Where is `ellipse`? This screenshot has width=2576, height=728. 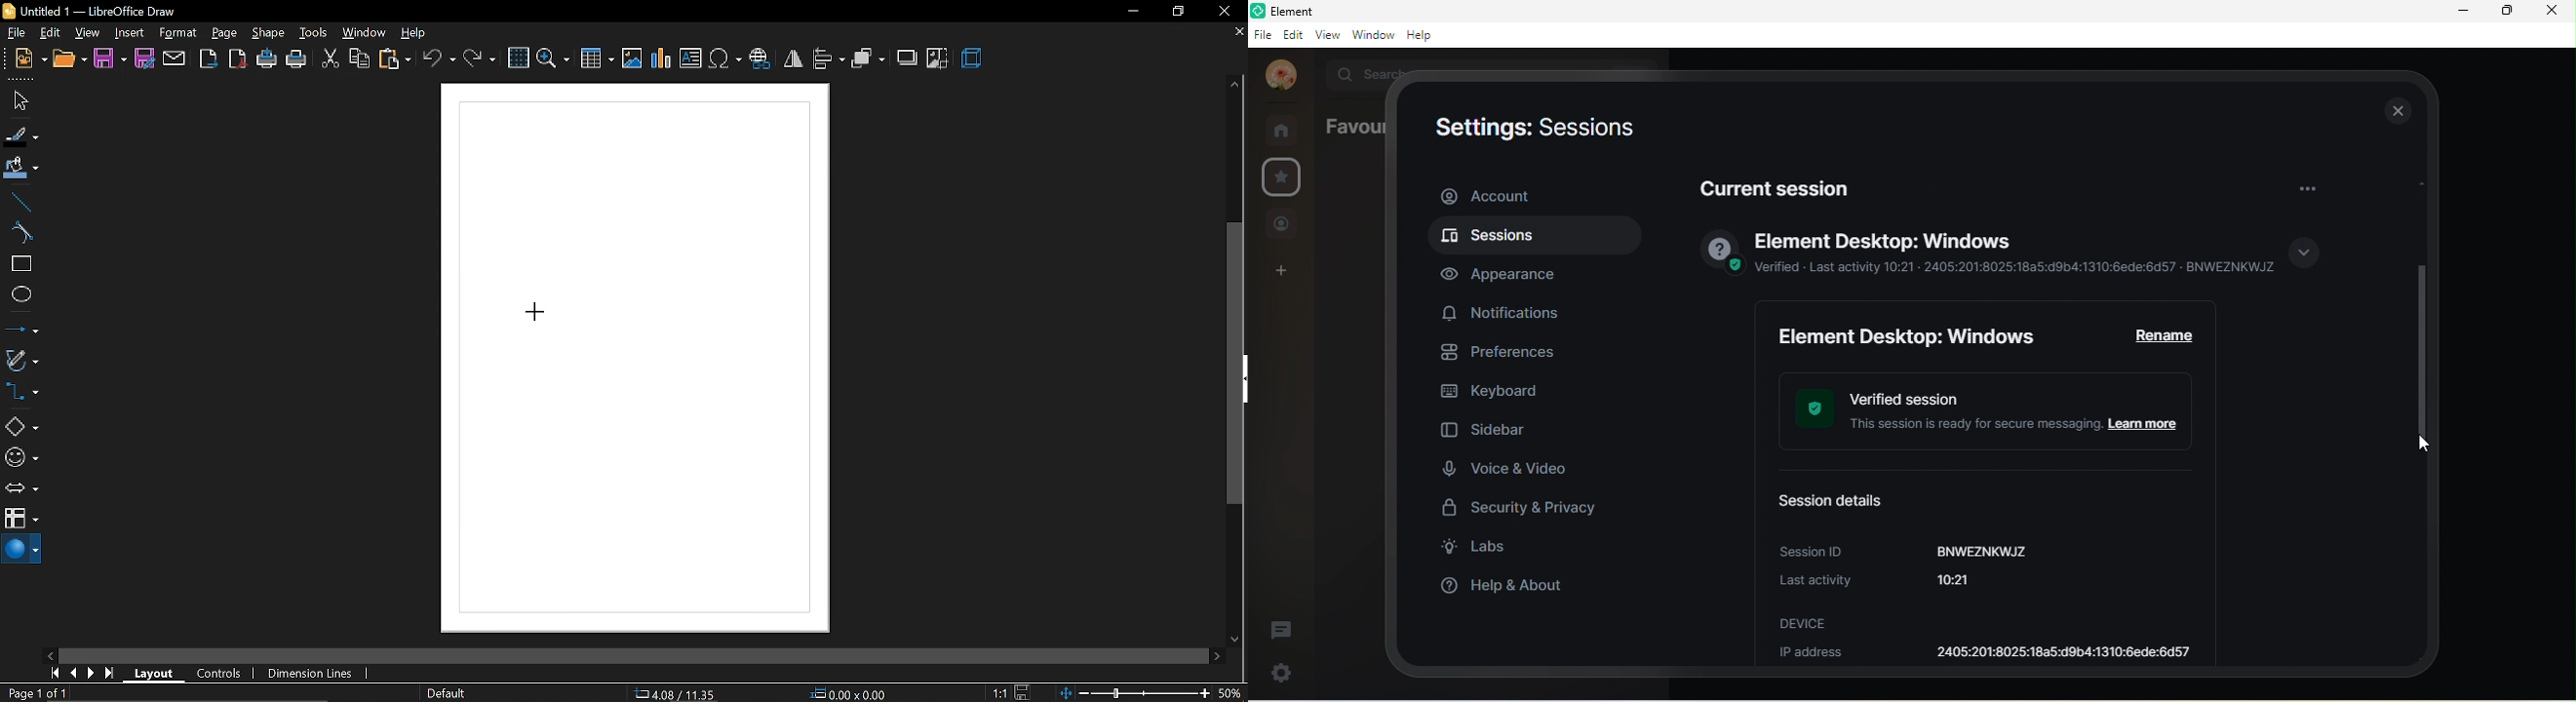
ellipse is located at coordinates (18, 293).